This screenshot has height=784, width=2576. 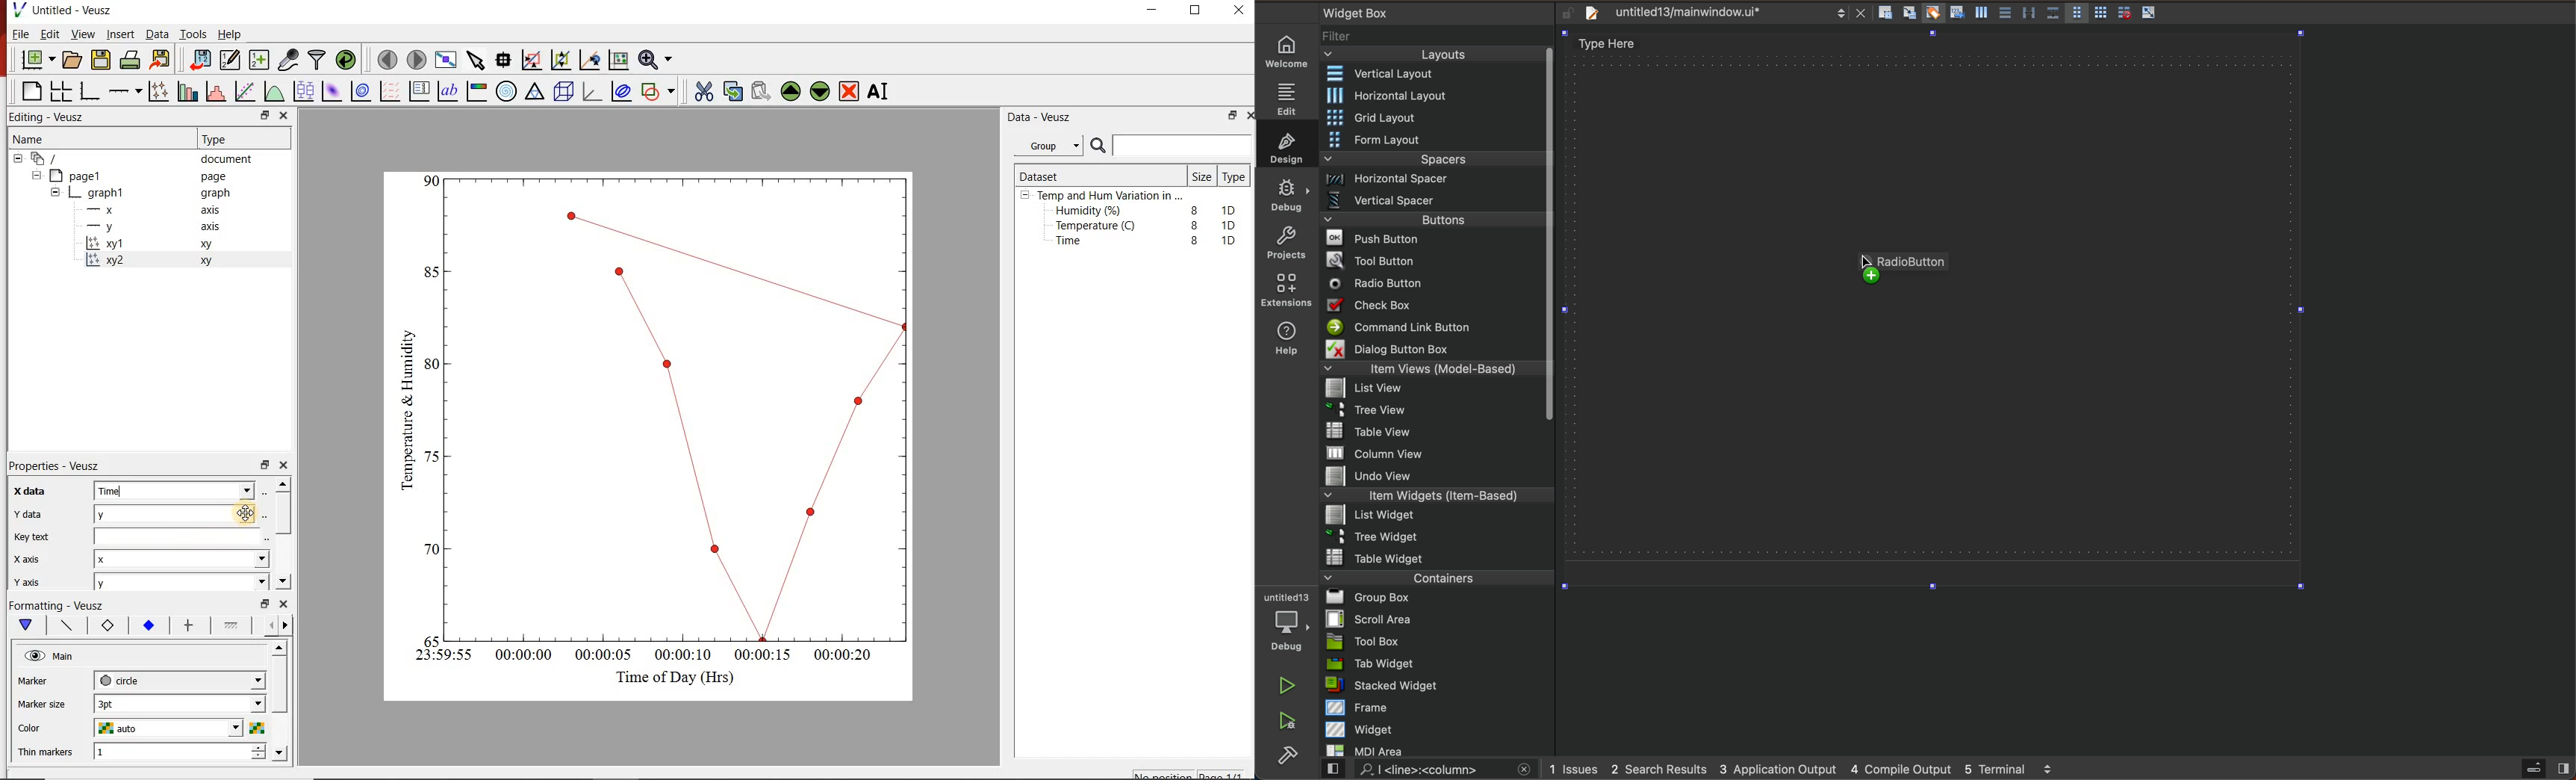 What do you see at coordinates (258, 728) in the screenshot?
I see `Select color` at bounding box center [258, 728].